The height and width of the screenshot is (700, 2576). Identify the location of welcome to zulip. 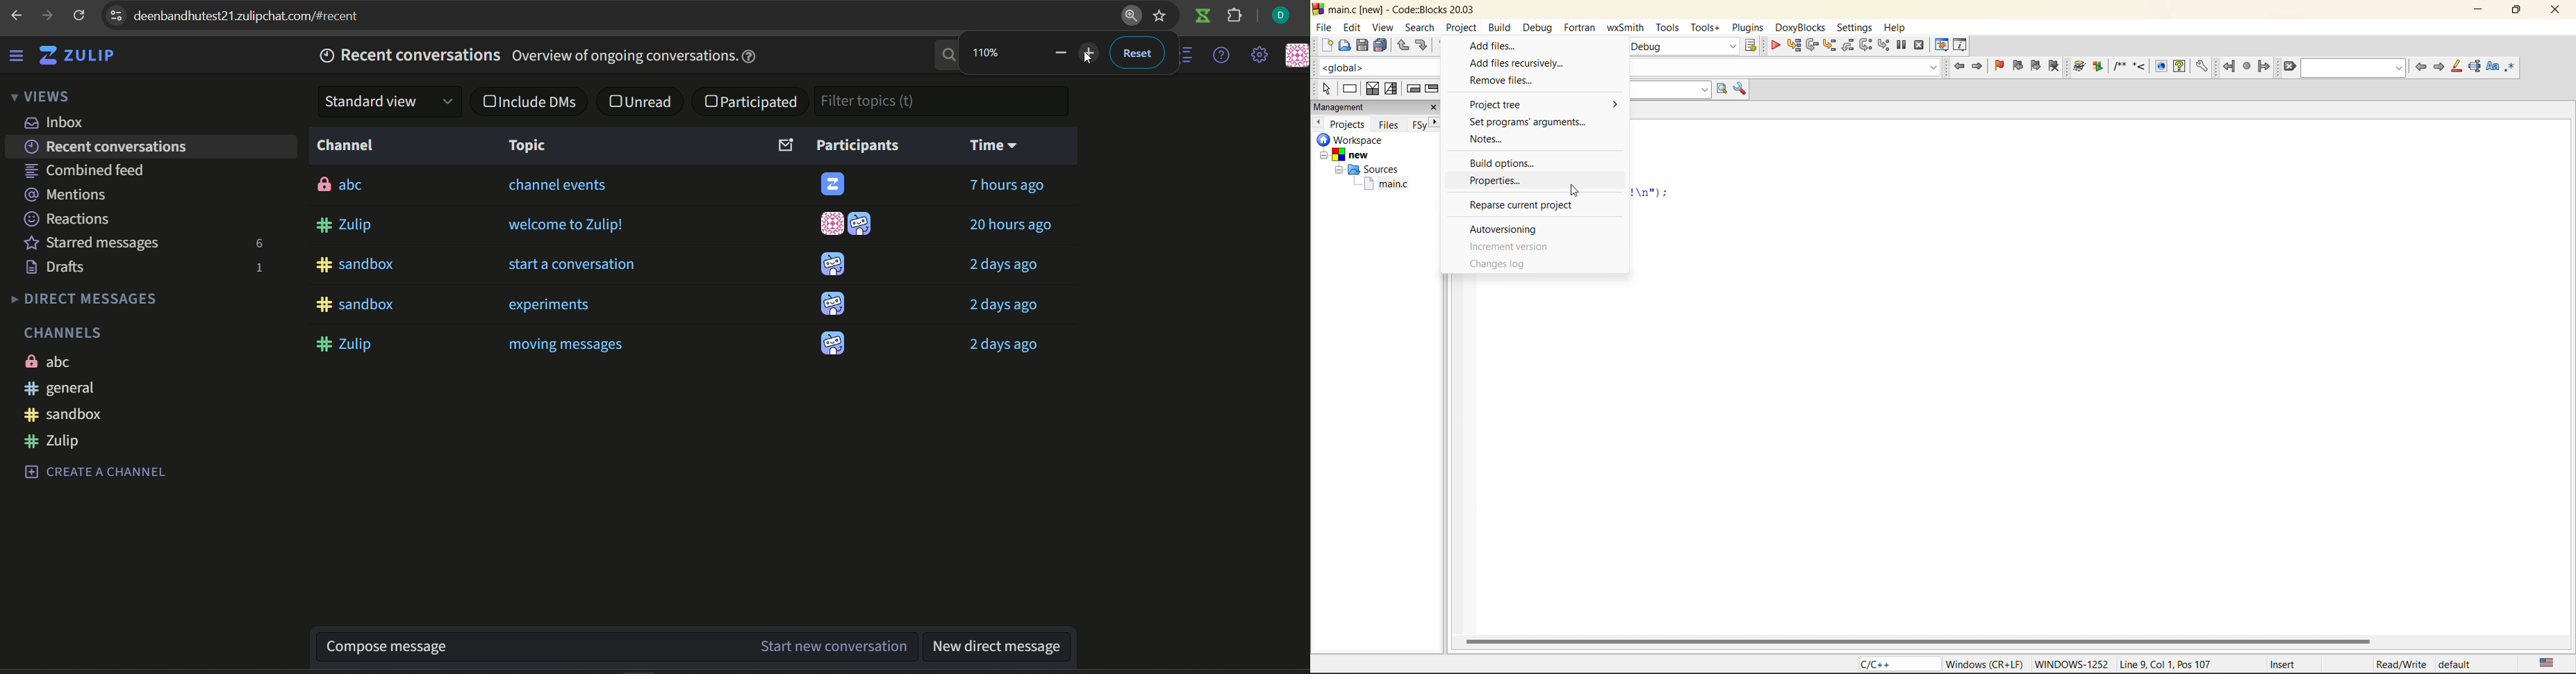
(565, 223).